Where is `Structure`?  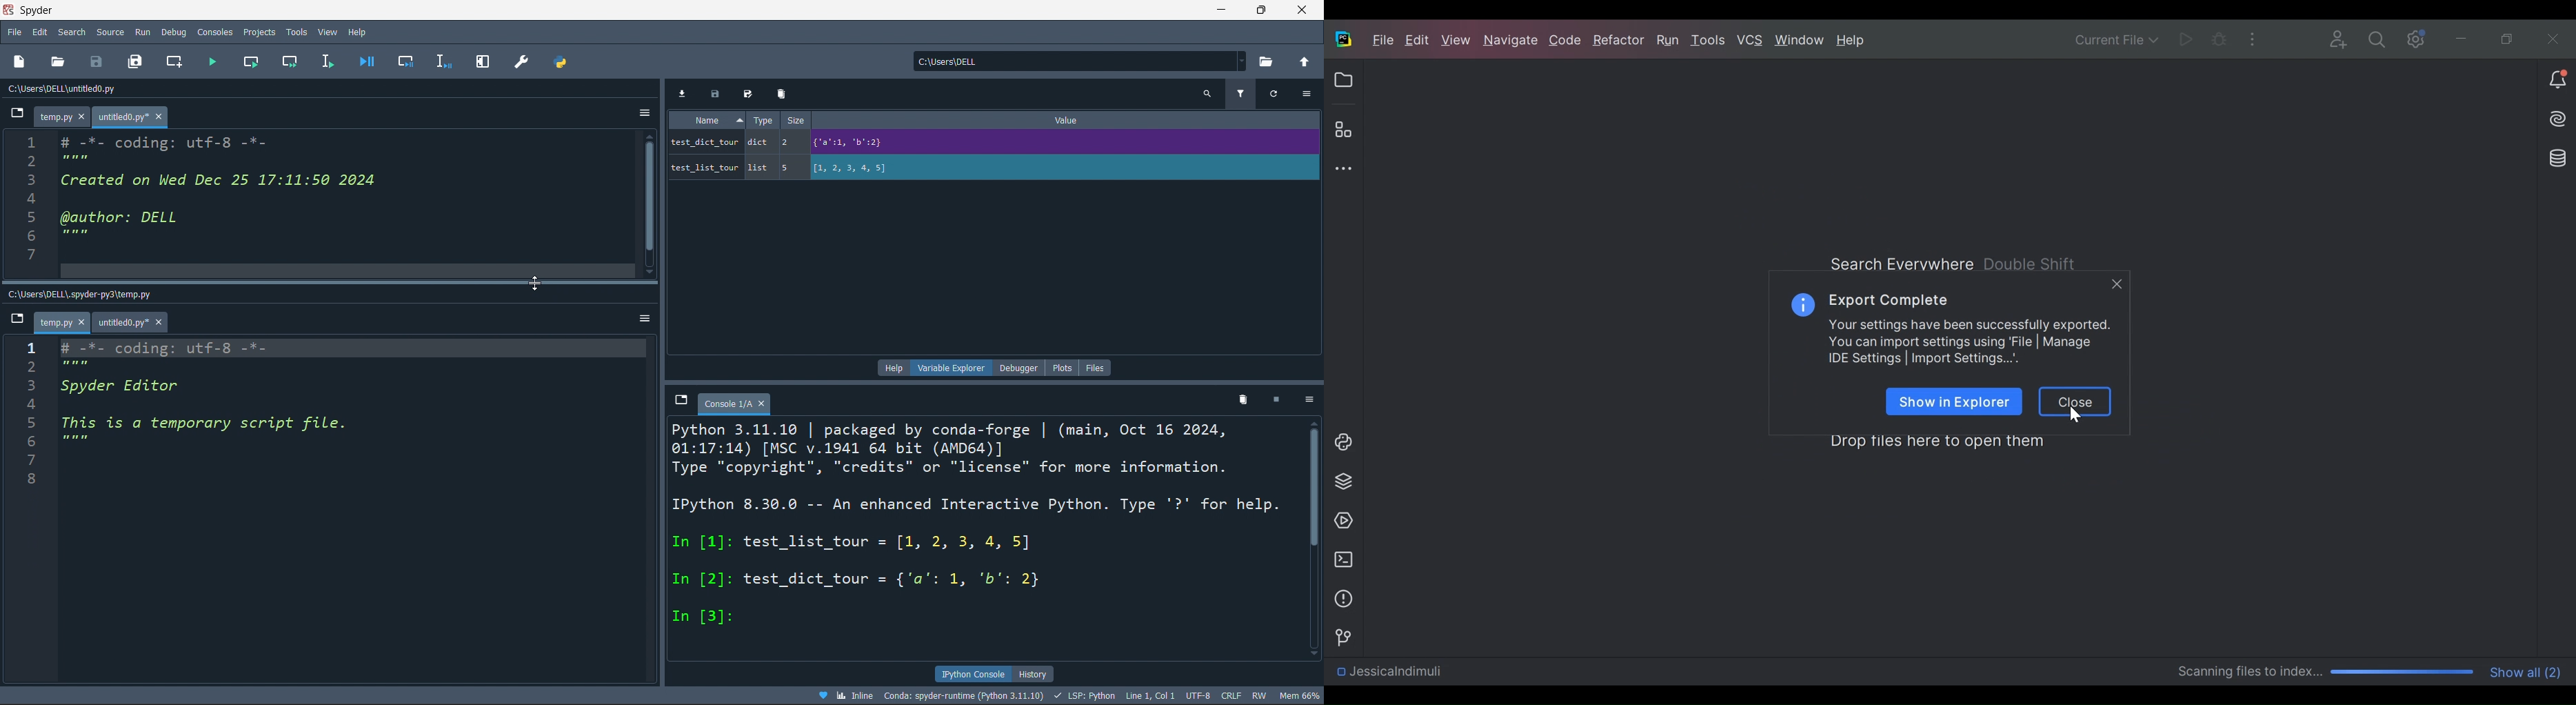 Structure is located at coordinates (1342, 130).